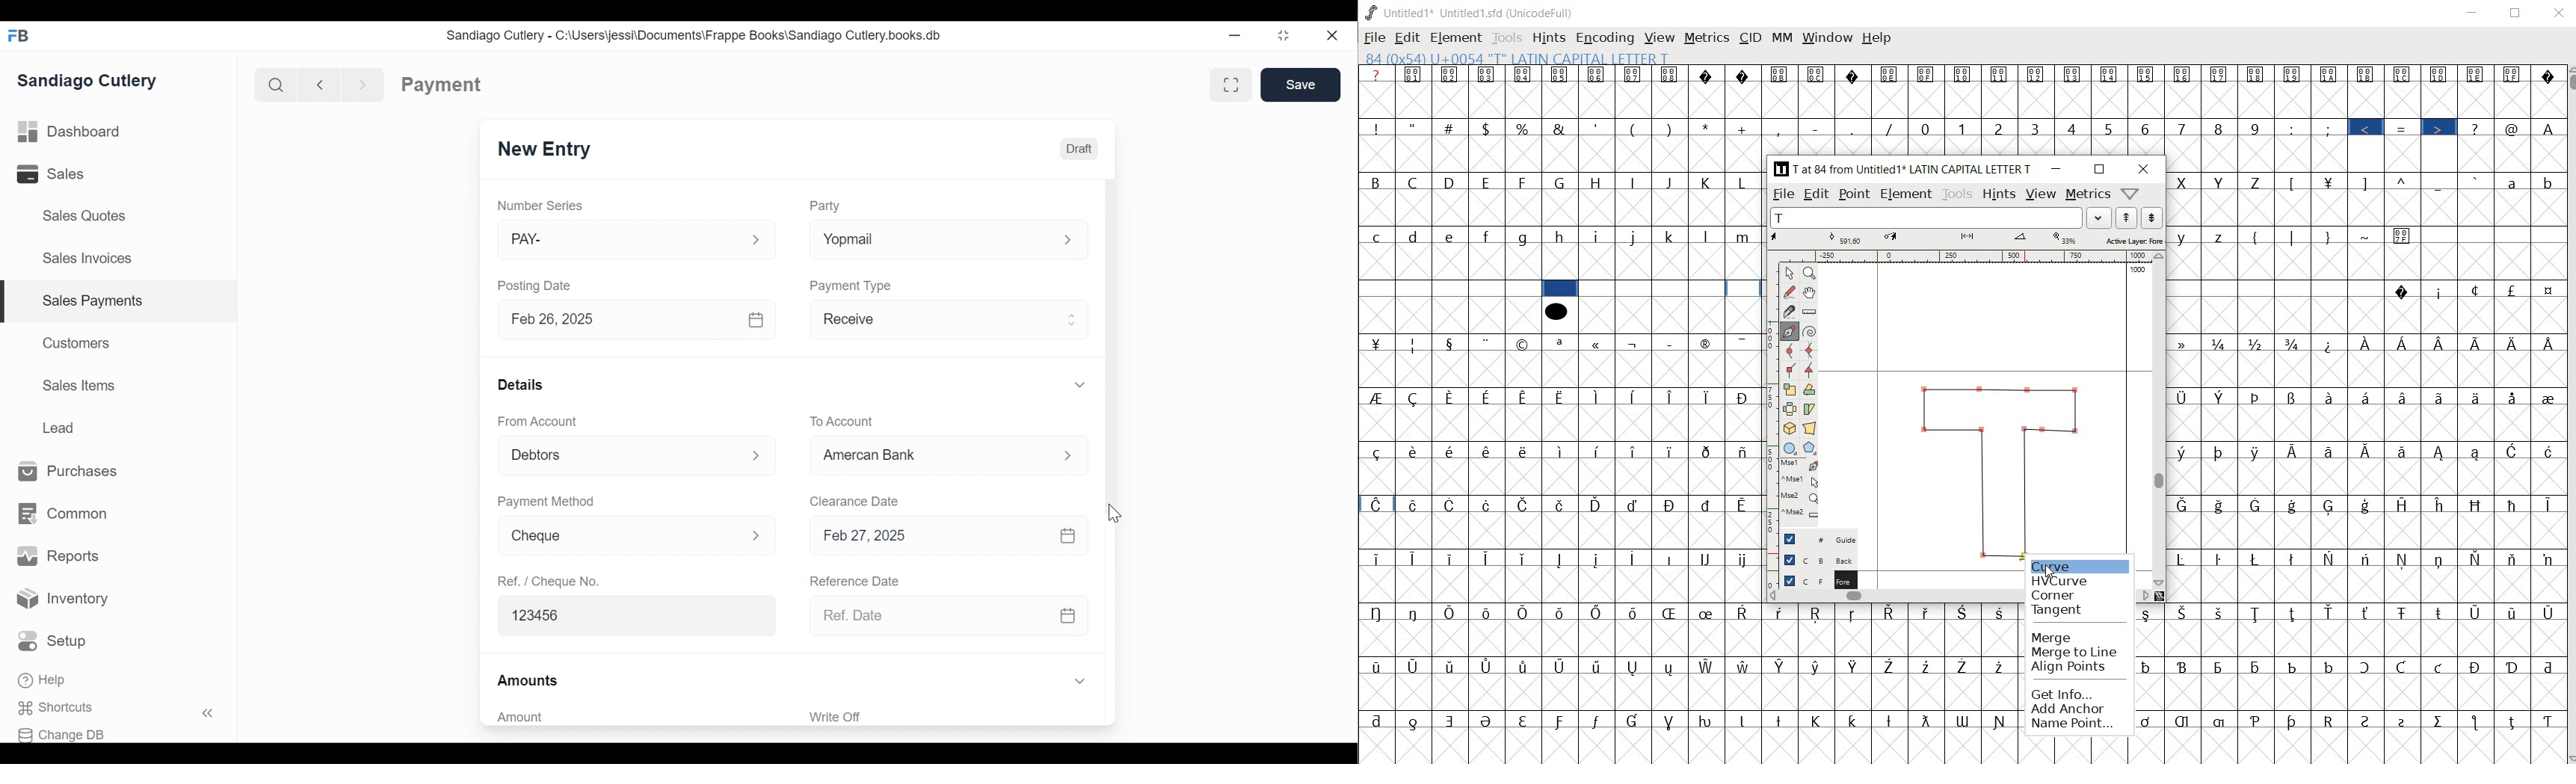 This screenshot has width=2576, height=784. Describe the element at coordinates (1853, 194) in the screenshot. I see `point` at that location.